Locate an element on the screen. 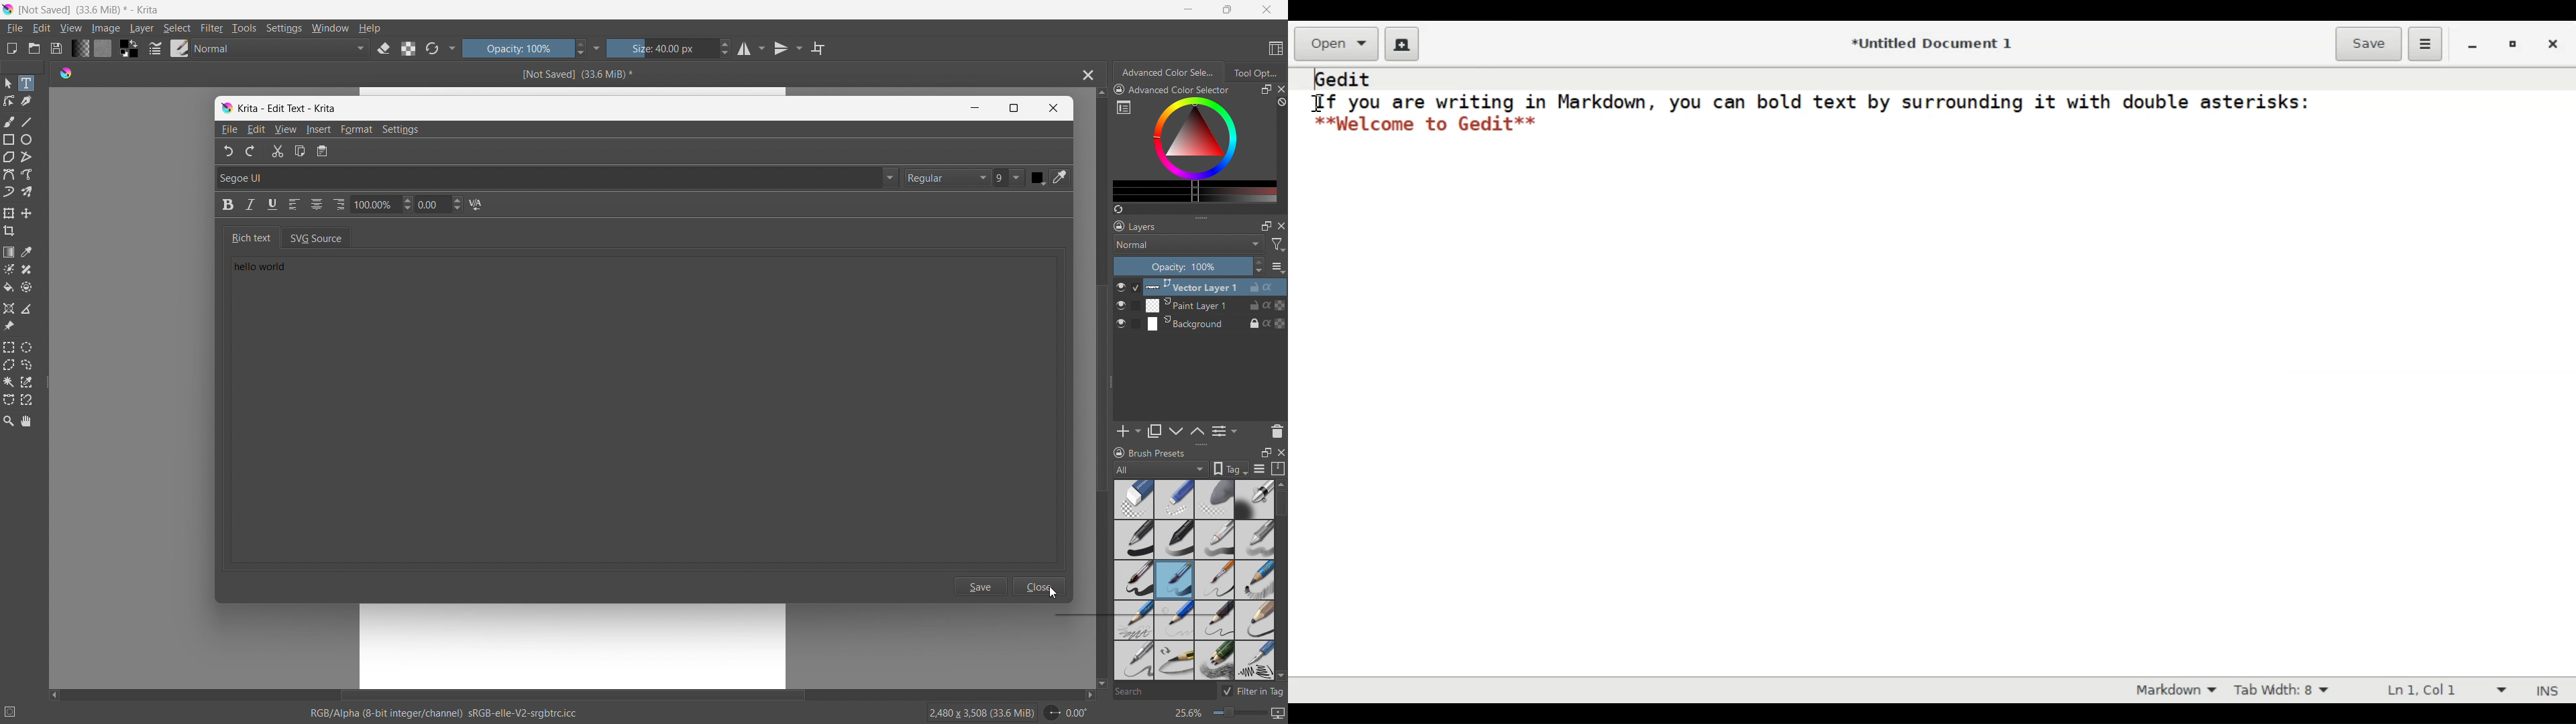  View is located at coordinates (285, 129).